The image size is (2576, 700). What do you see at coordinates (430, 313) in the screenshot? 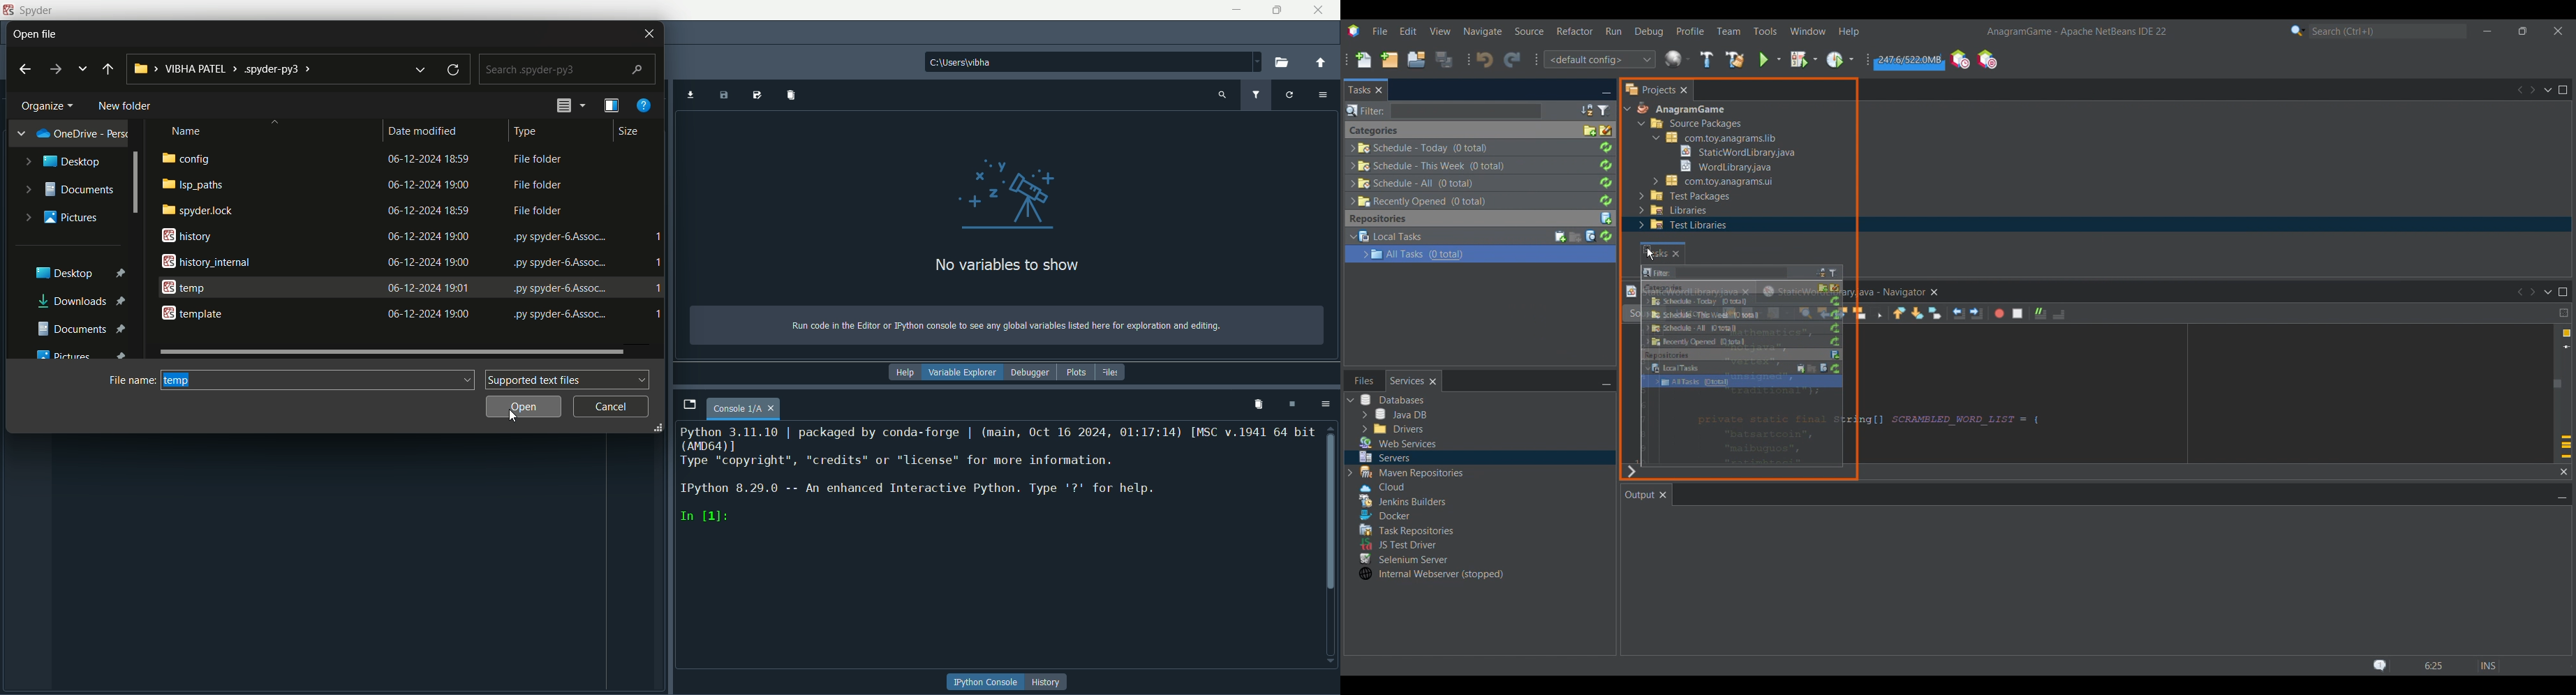
I see `date` at bounding box center [430, 313].